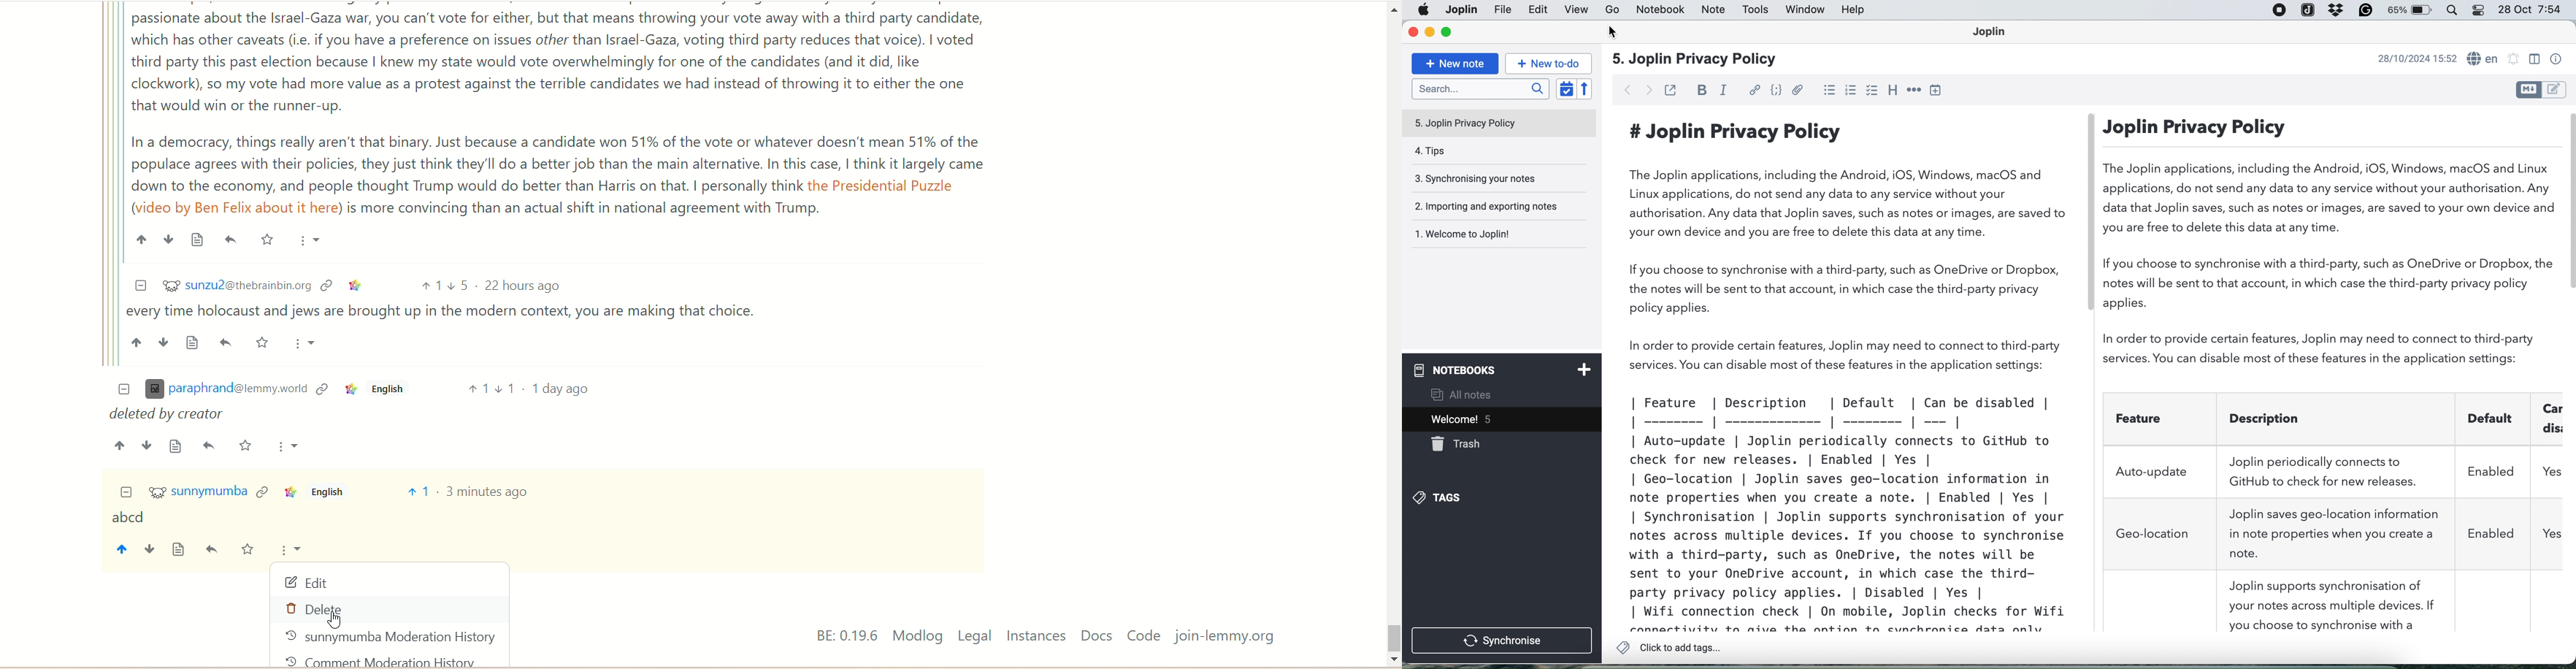 The image size is (2576, 672). I want to click on reverse order, so click(1585, 89).